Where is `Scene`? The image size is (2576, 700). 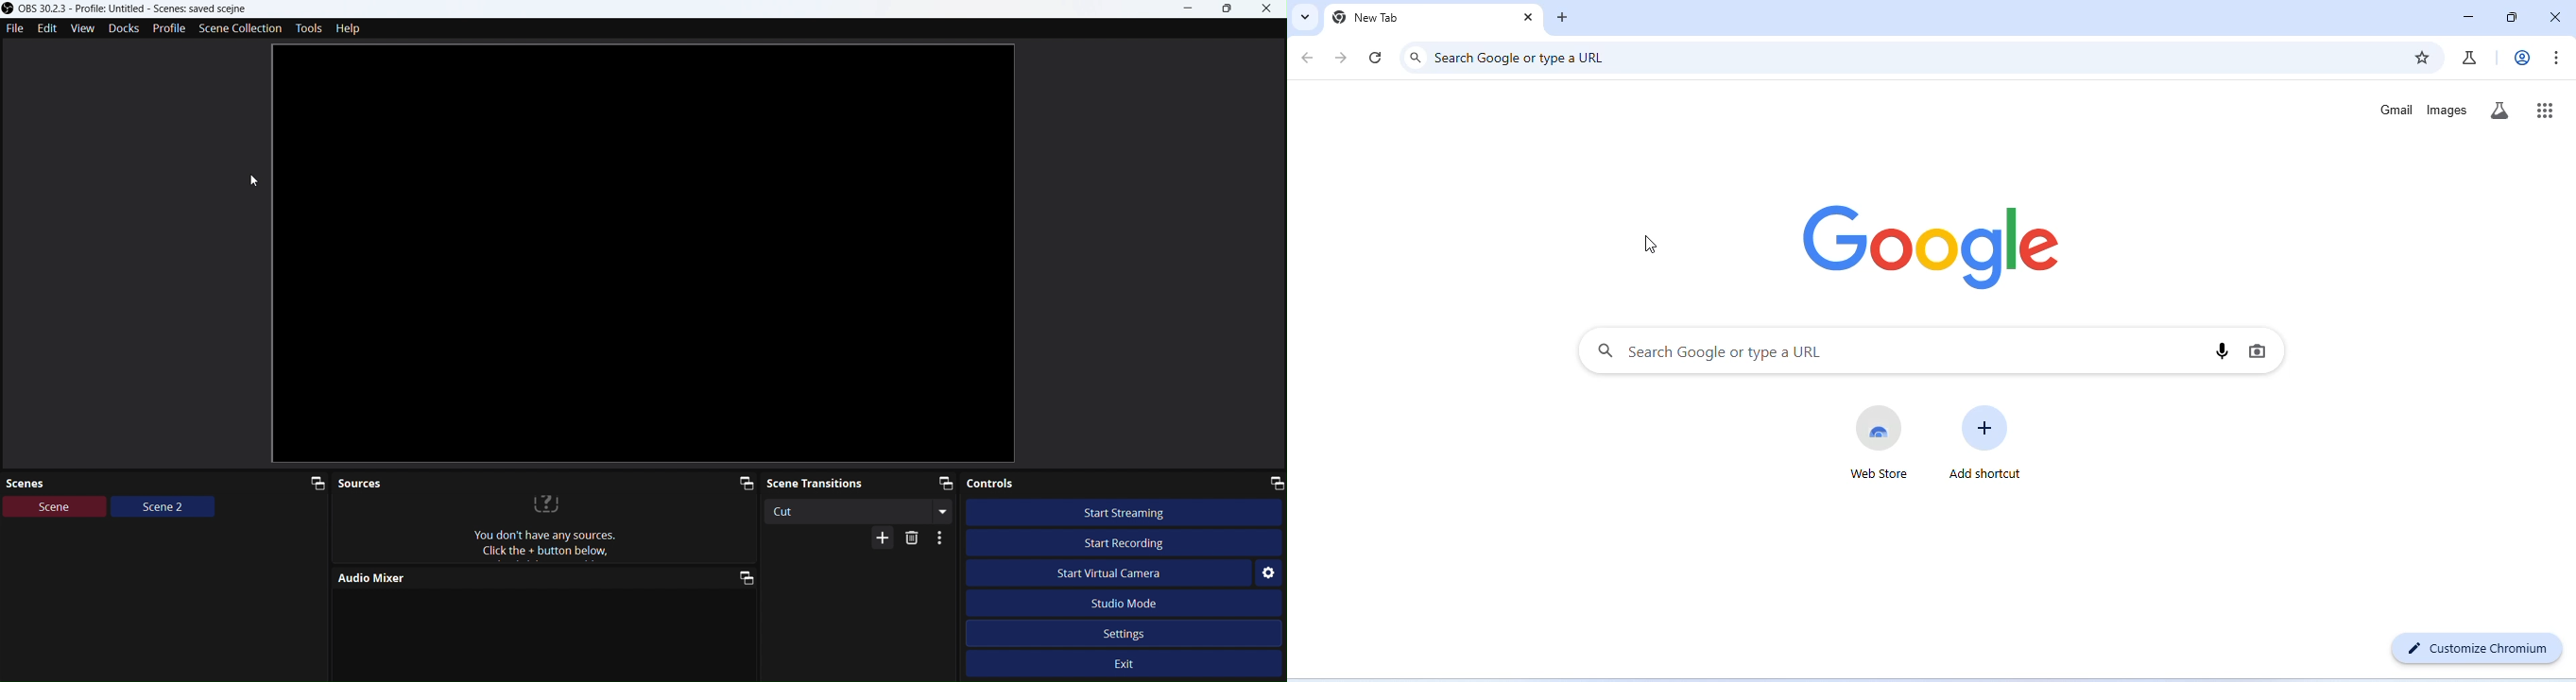 Scene is located at coordinates (55, 507).